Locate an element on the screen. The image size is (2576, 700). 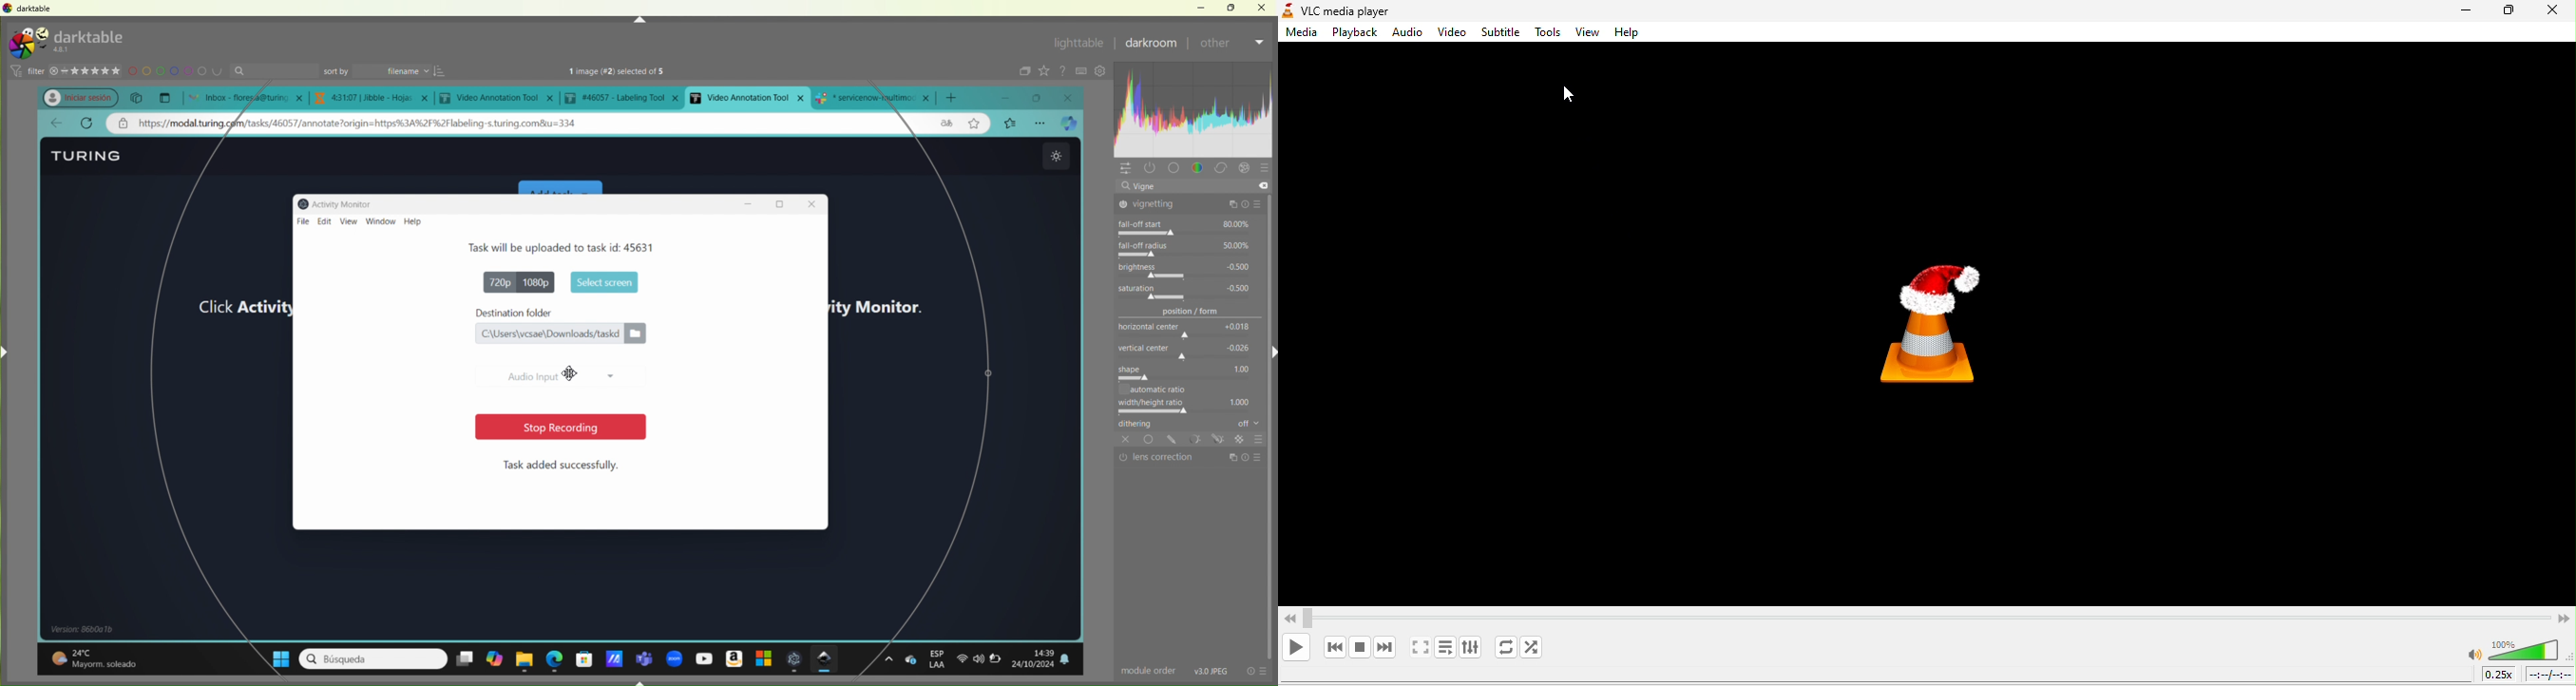
youtube is located at coordinates (702, 658).